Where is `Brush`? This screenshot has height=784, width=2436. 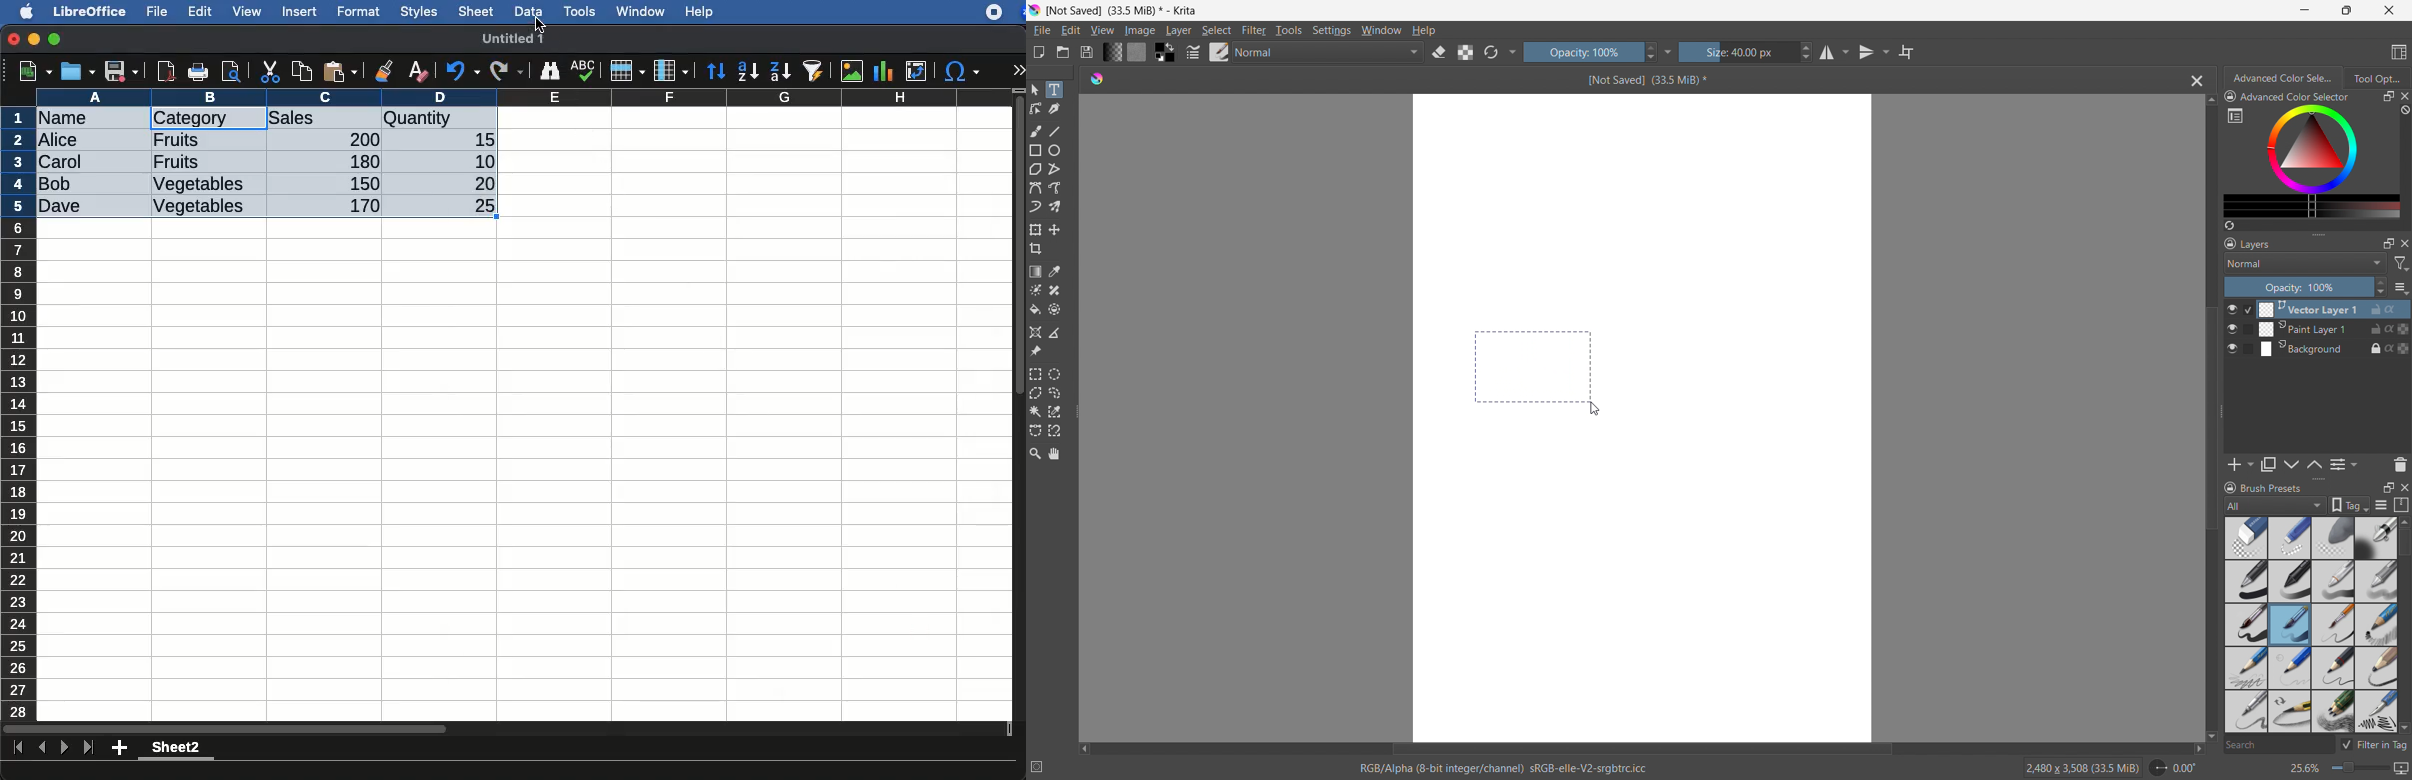
Brush is located at coordinates (2291, 625).